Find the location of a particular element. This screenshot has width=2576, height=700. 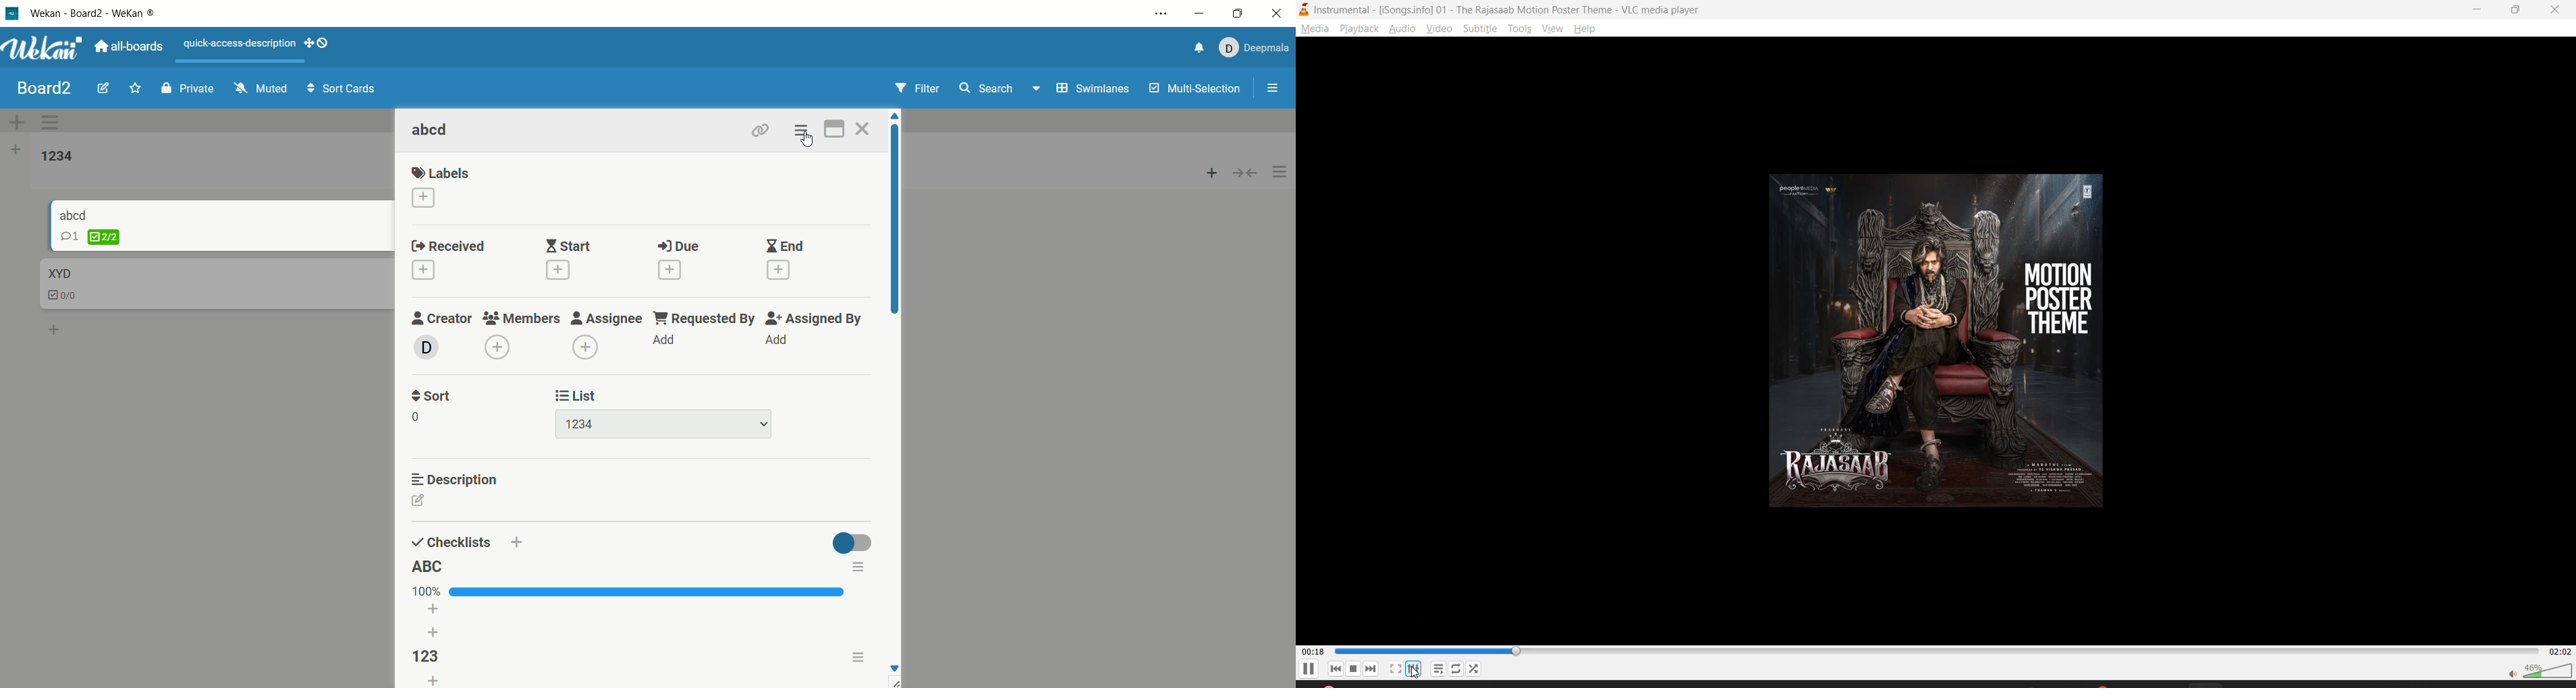

volume is located at coordinates (2540, 669).